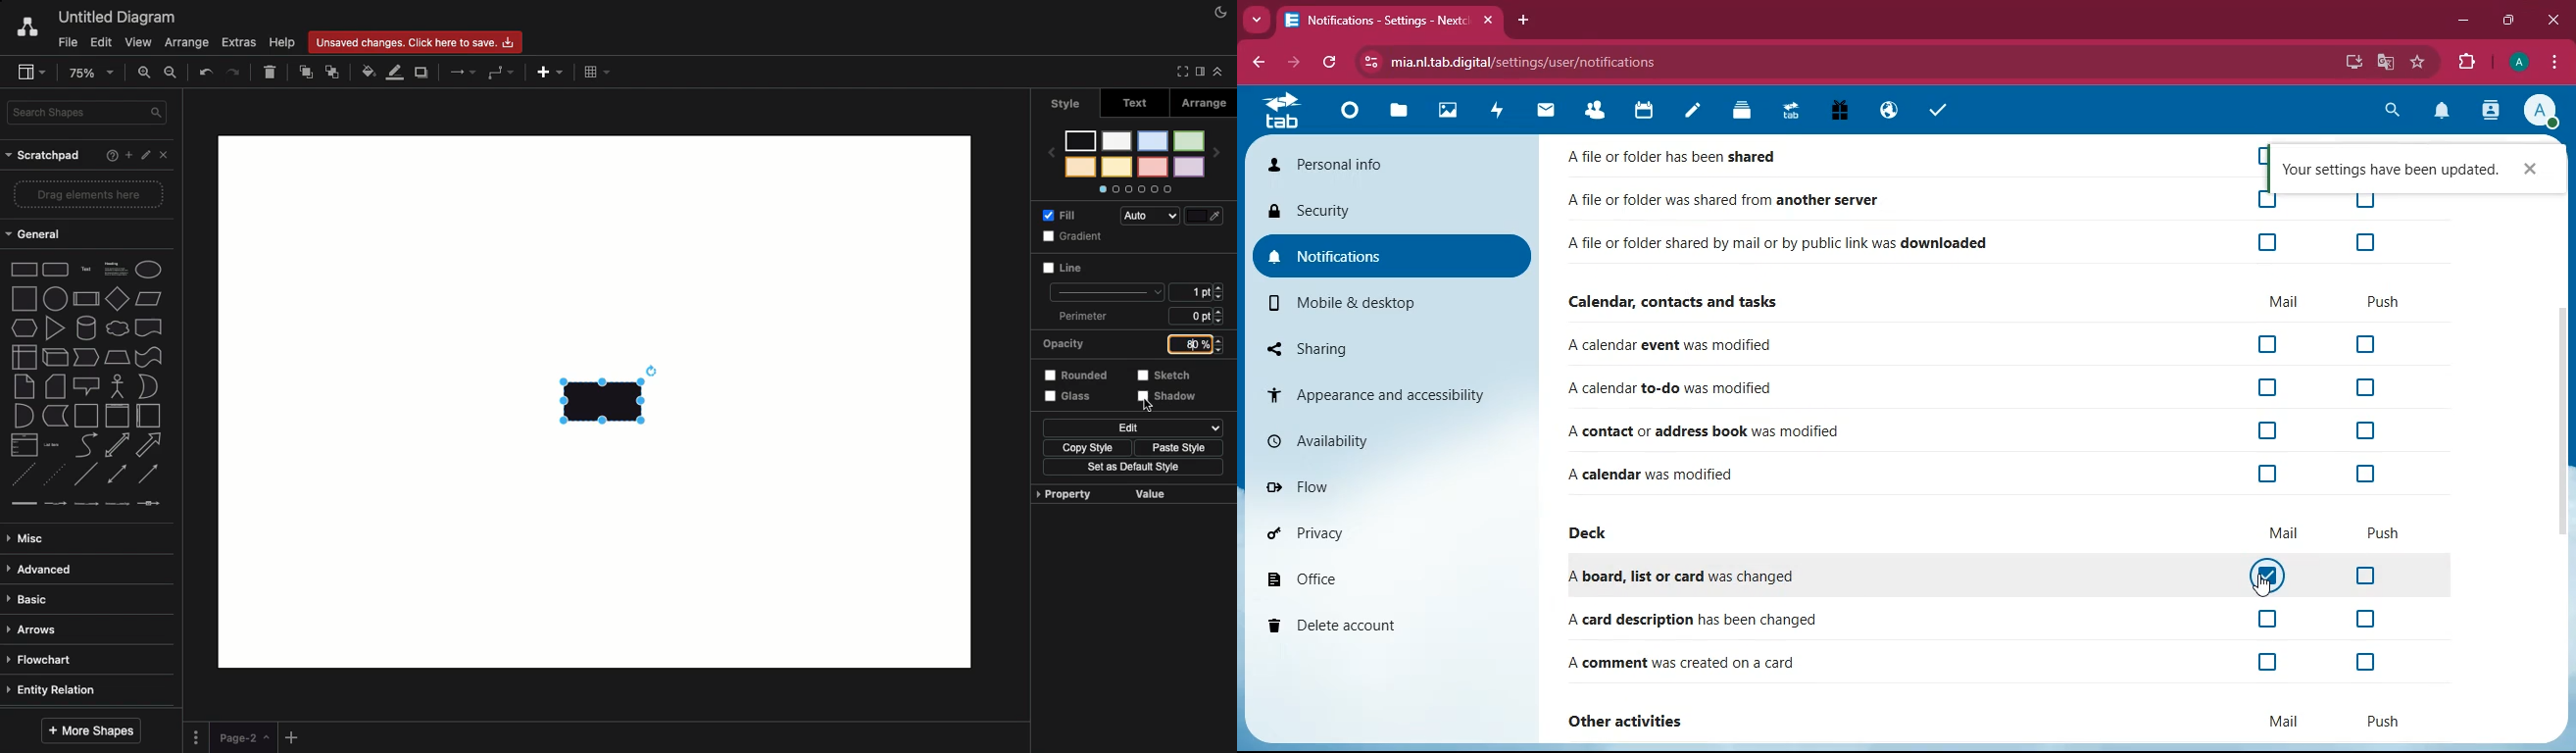  I want to click on Add, so click(127, 155).